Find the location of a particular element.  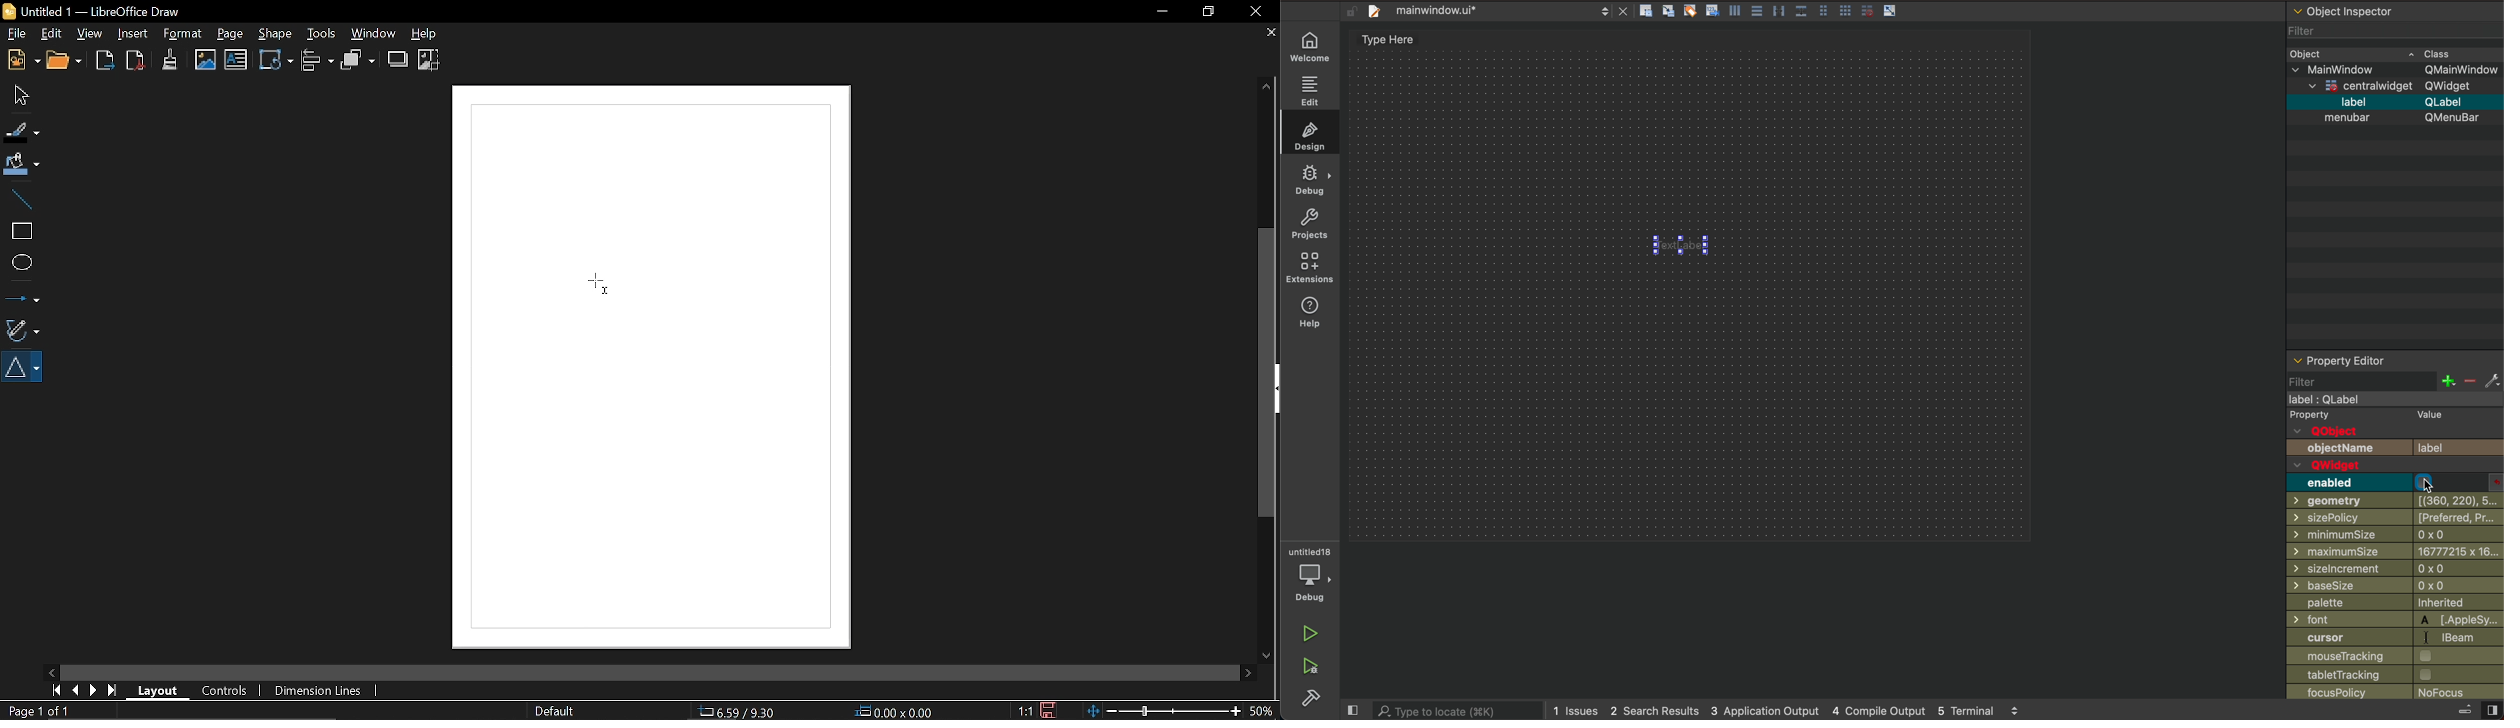

Open is located at coordinates (68, 62).